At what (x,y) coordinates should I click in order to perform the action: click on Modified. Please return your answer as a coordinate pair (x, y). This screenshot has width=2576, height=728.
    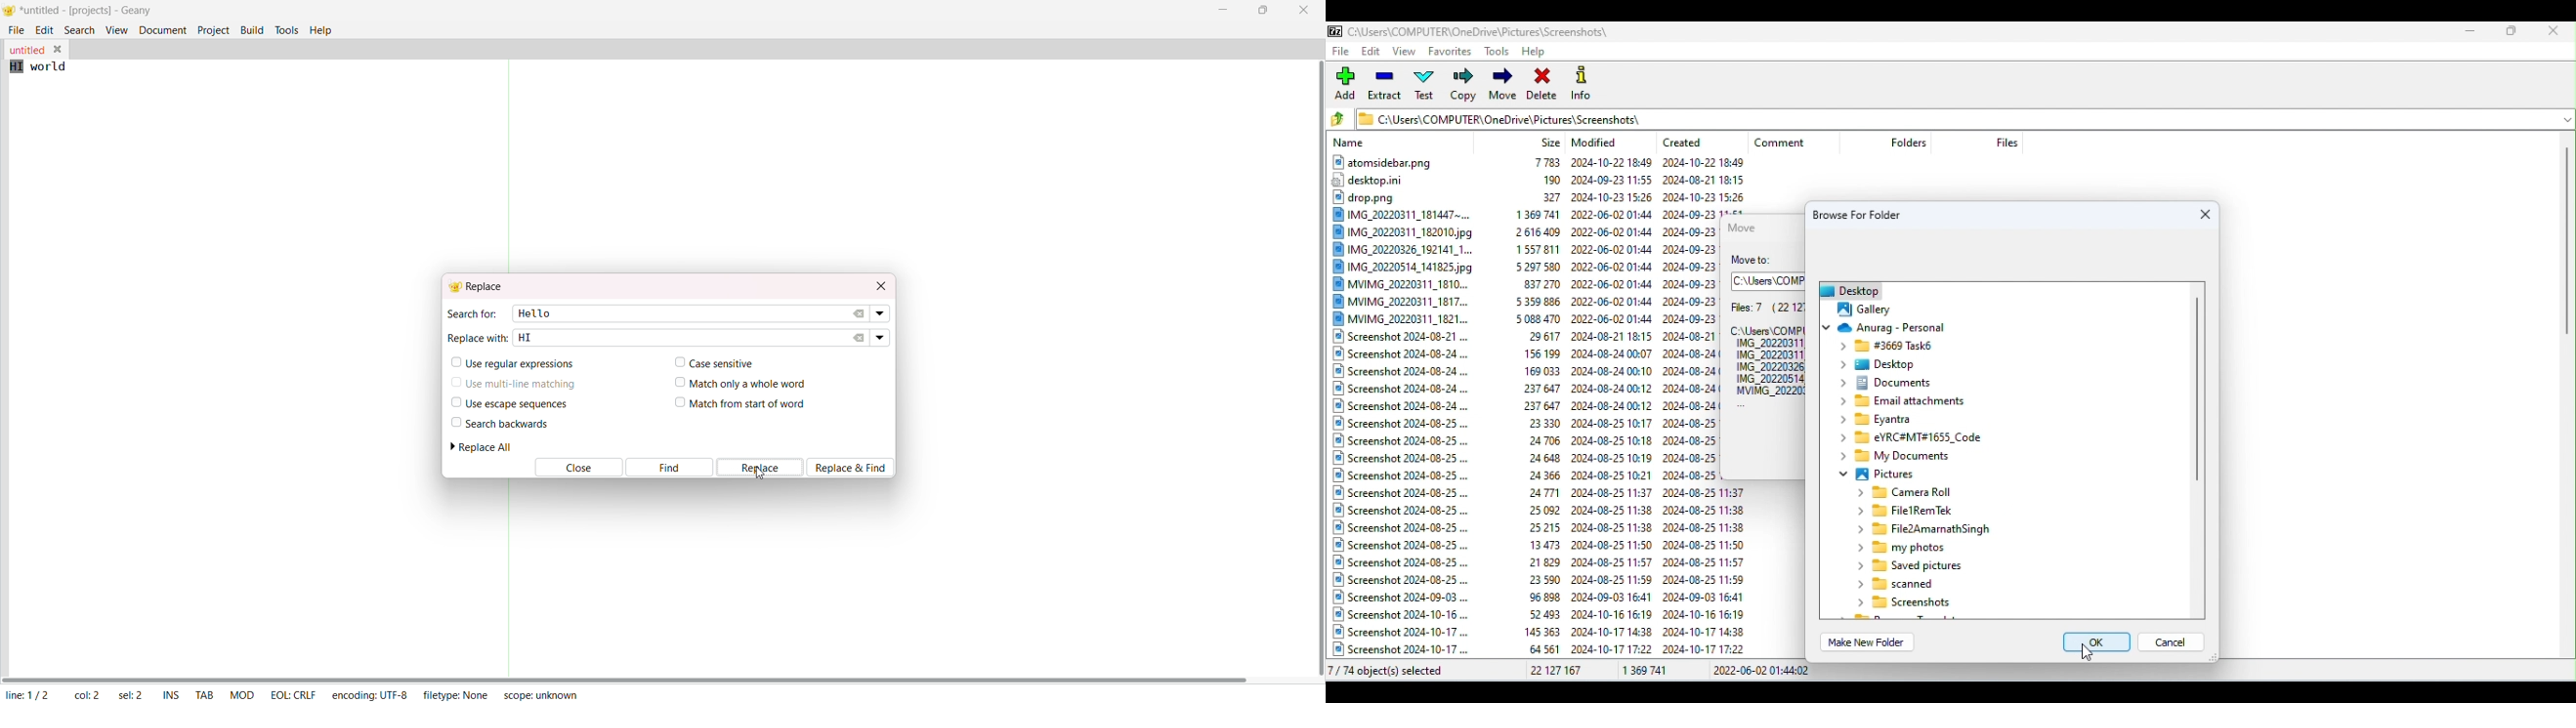
    Looking at the image, I should click on (1598, 143).